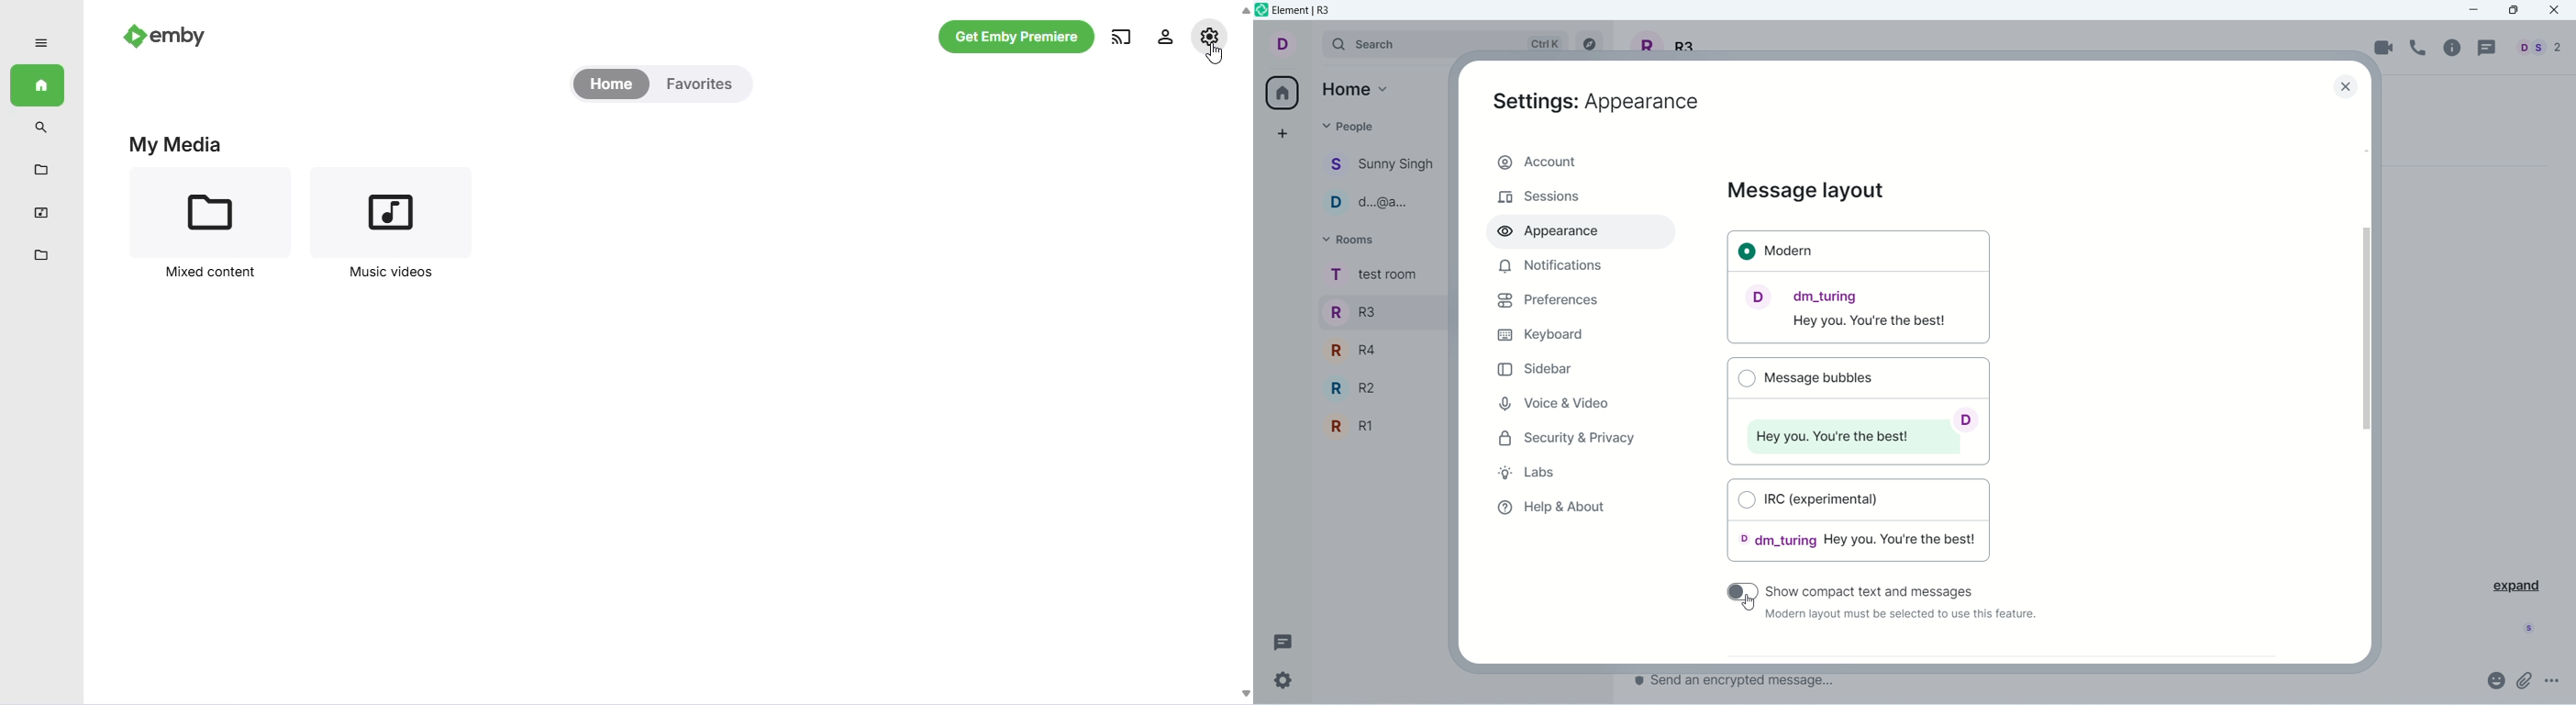 The height and width of the screenshot is (728, 2576). What do you see at coordinates (2495, 679) in the screenshot?
I see `emoji` at bounding box center [2495, 679].